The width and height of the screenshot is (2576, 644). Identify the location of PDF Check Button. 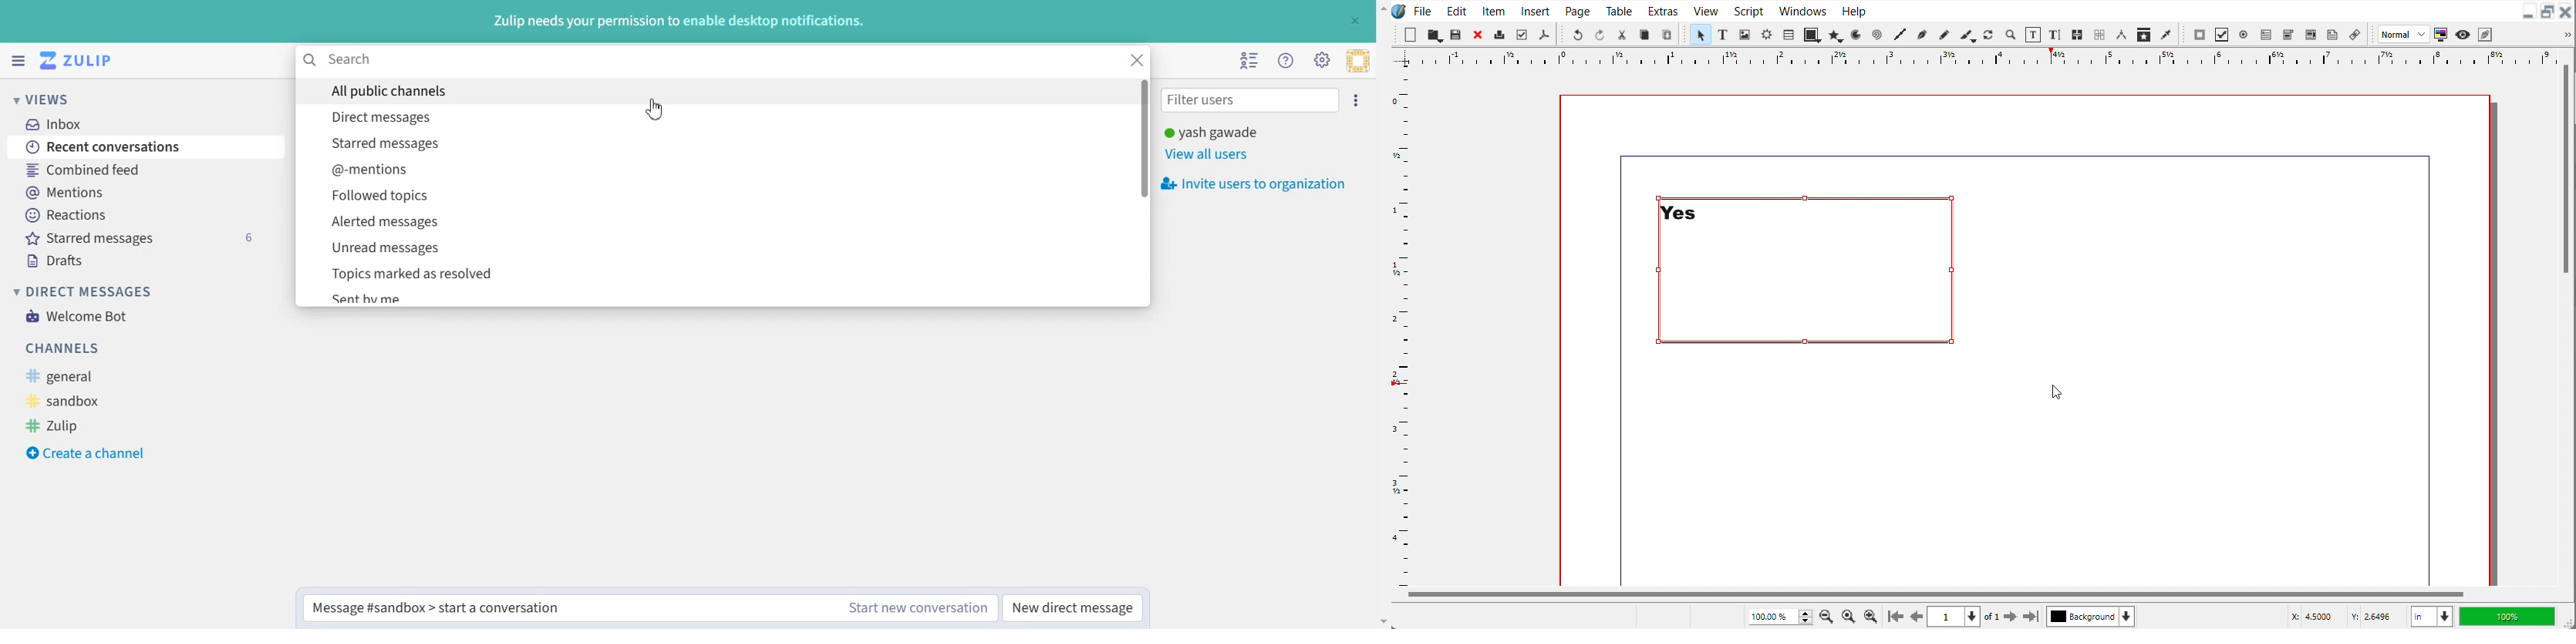
(2221, 35).